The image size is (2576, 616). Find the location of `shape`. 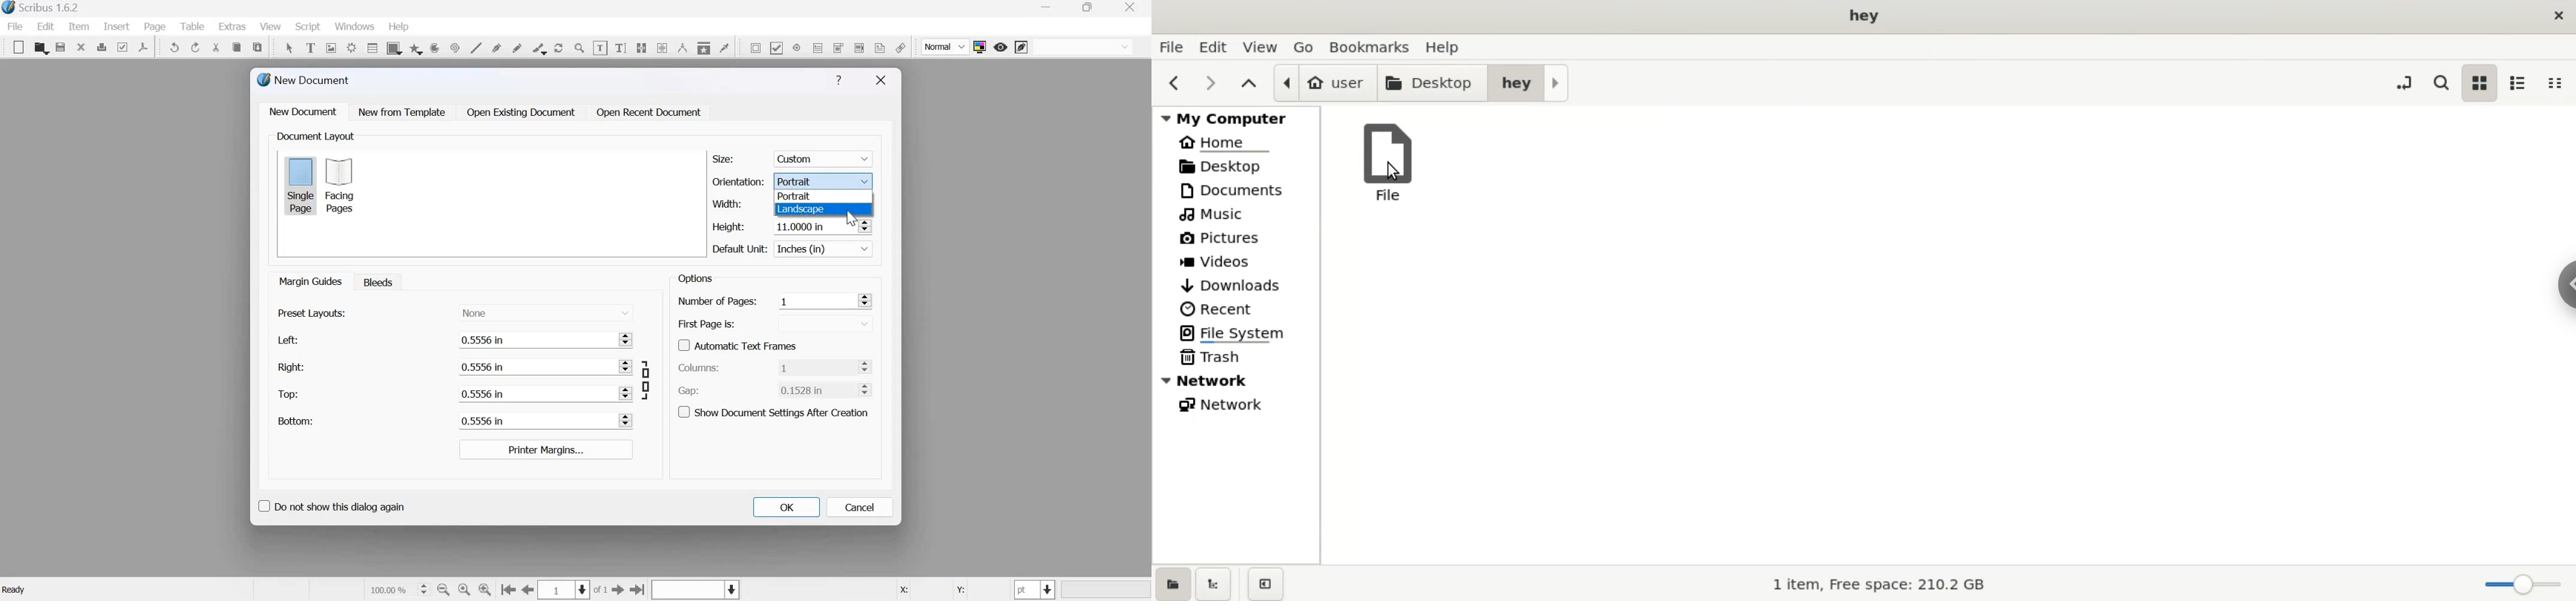

shape is located at coordinates (393, 47).